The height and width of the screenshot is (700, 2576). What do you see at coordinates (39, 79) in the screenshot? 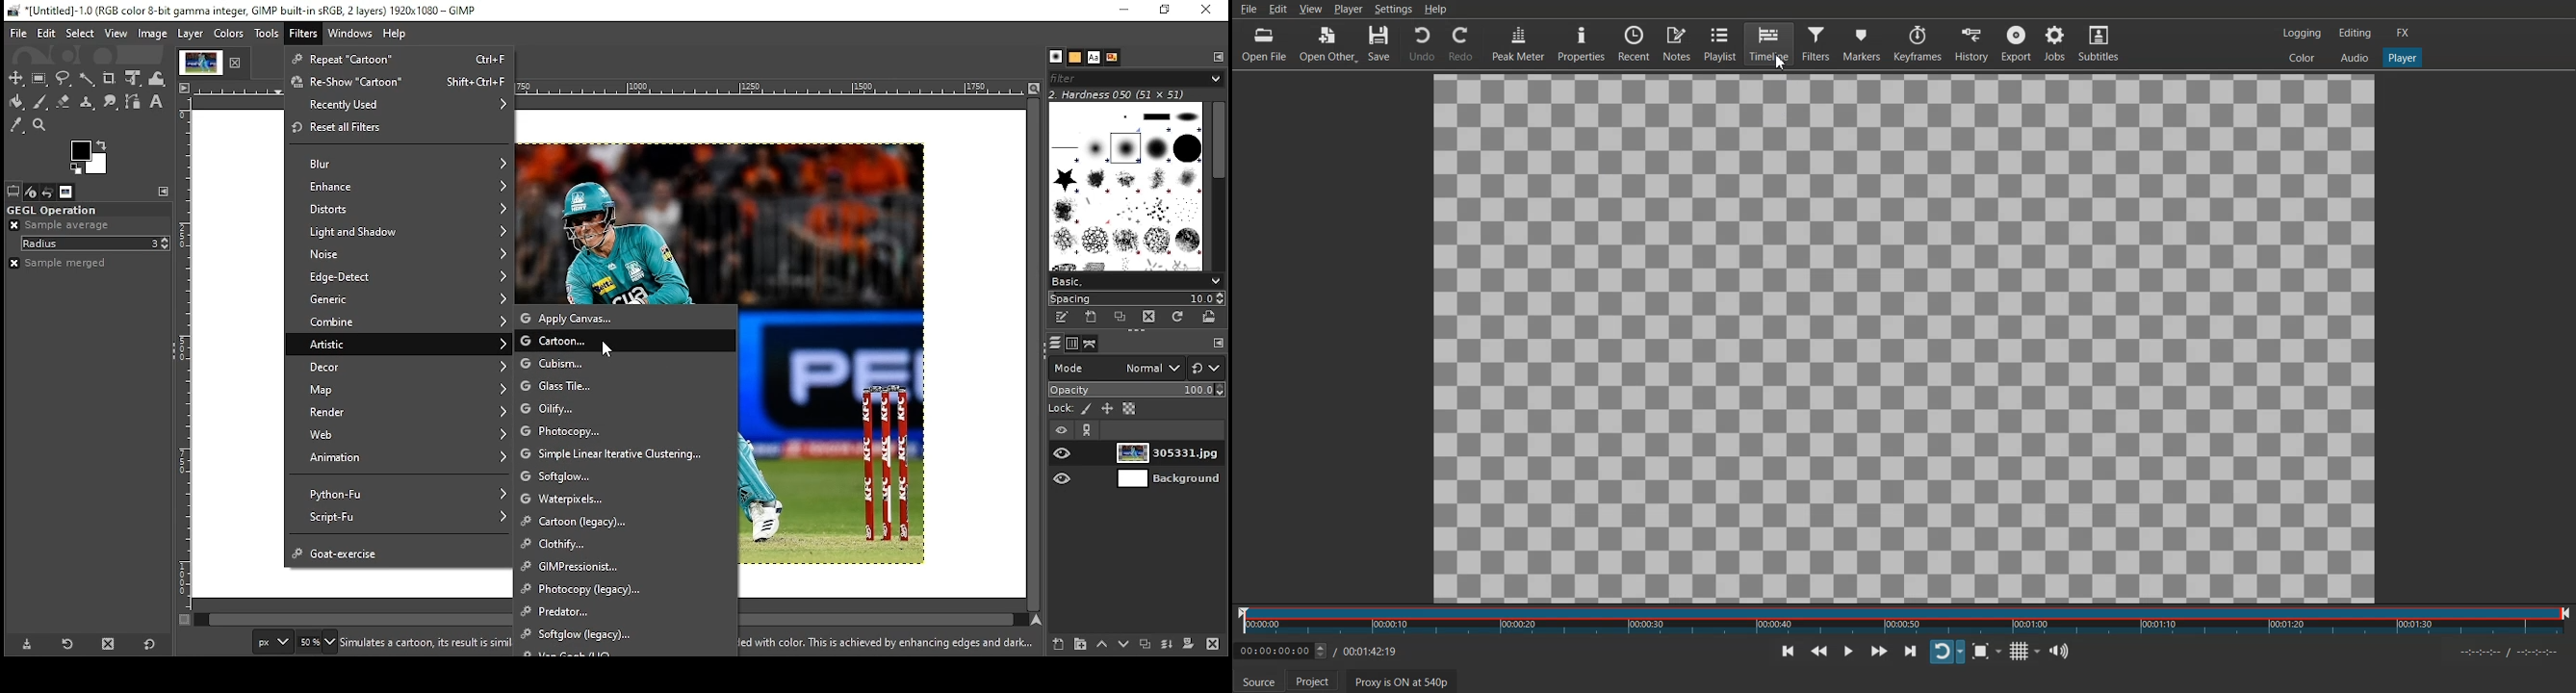
I see `rectangular selection tool` at bounding box center [39, 79].